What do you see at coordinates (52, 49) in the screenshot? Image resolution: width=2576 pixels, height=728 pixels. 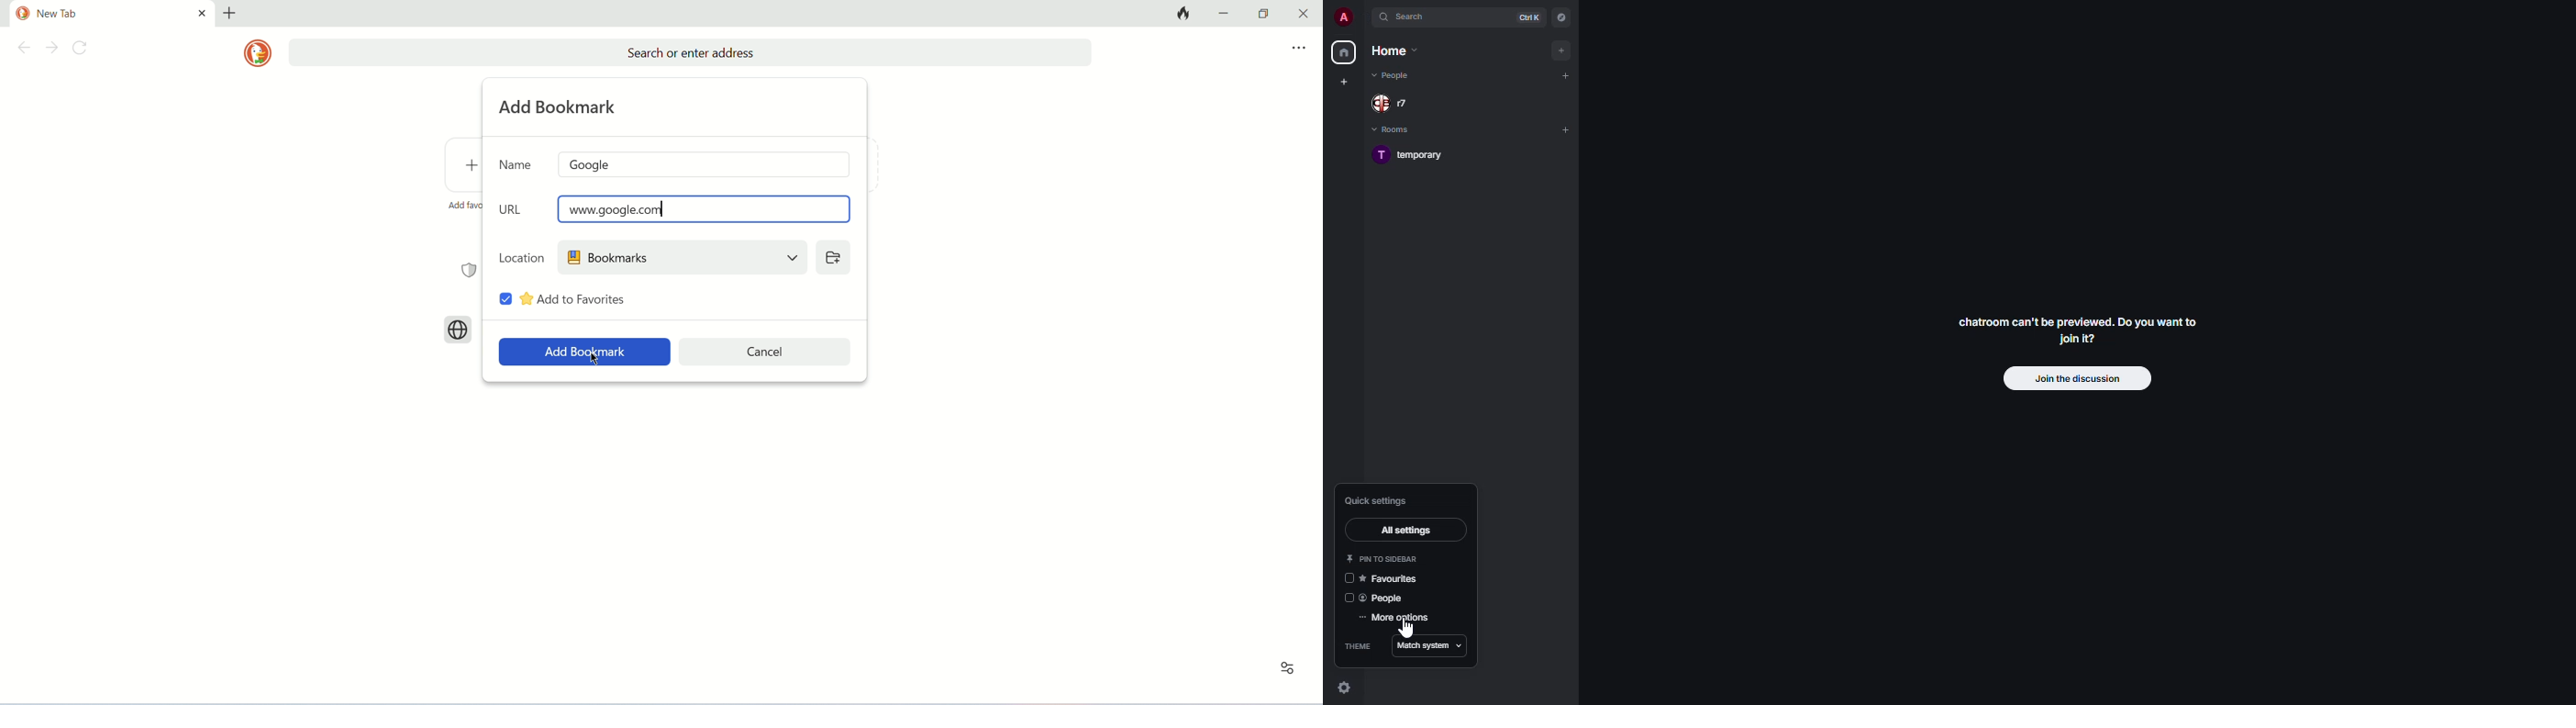 I see `go forward` at bounding box center [52, 49].